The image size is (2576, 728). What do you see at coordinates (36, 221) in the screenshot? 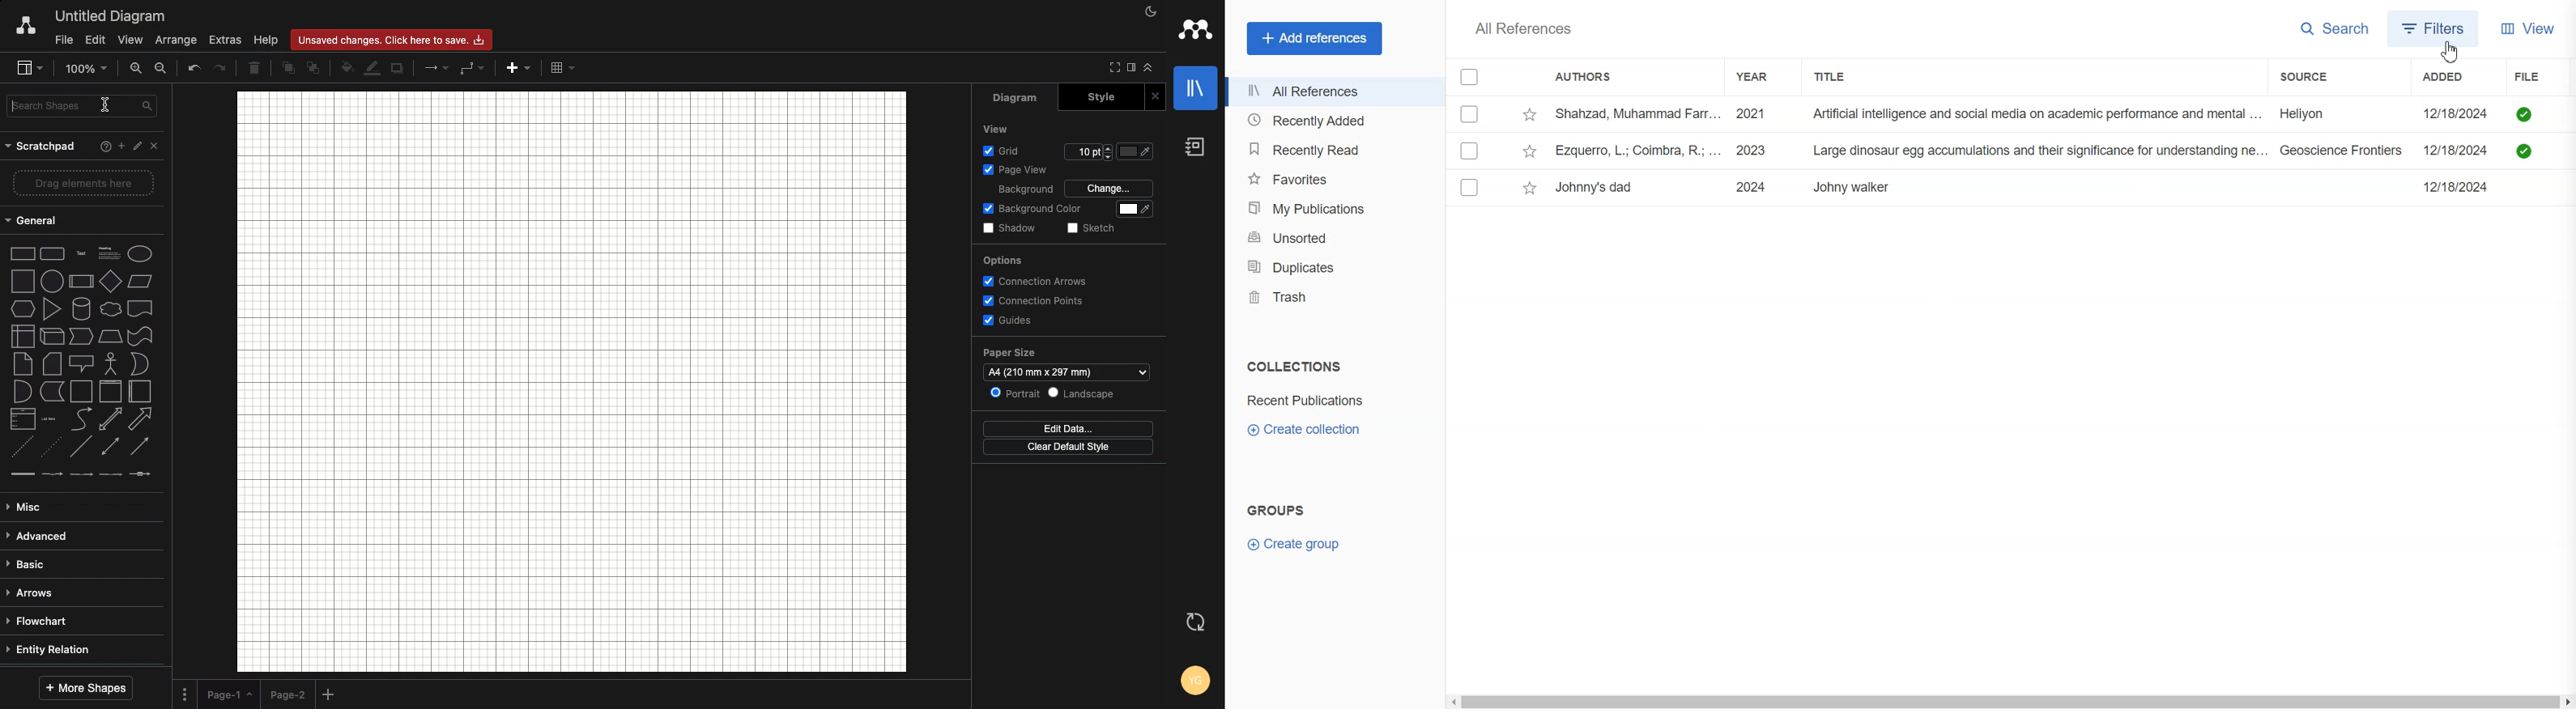
I see `General` at bounding box center [36, 221].